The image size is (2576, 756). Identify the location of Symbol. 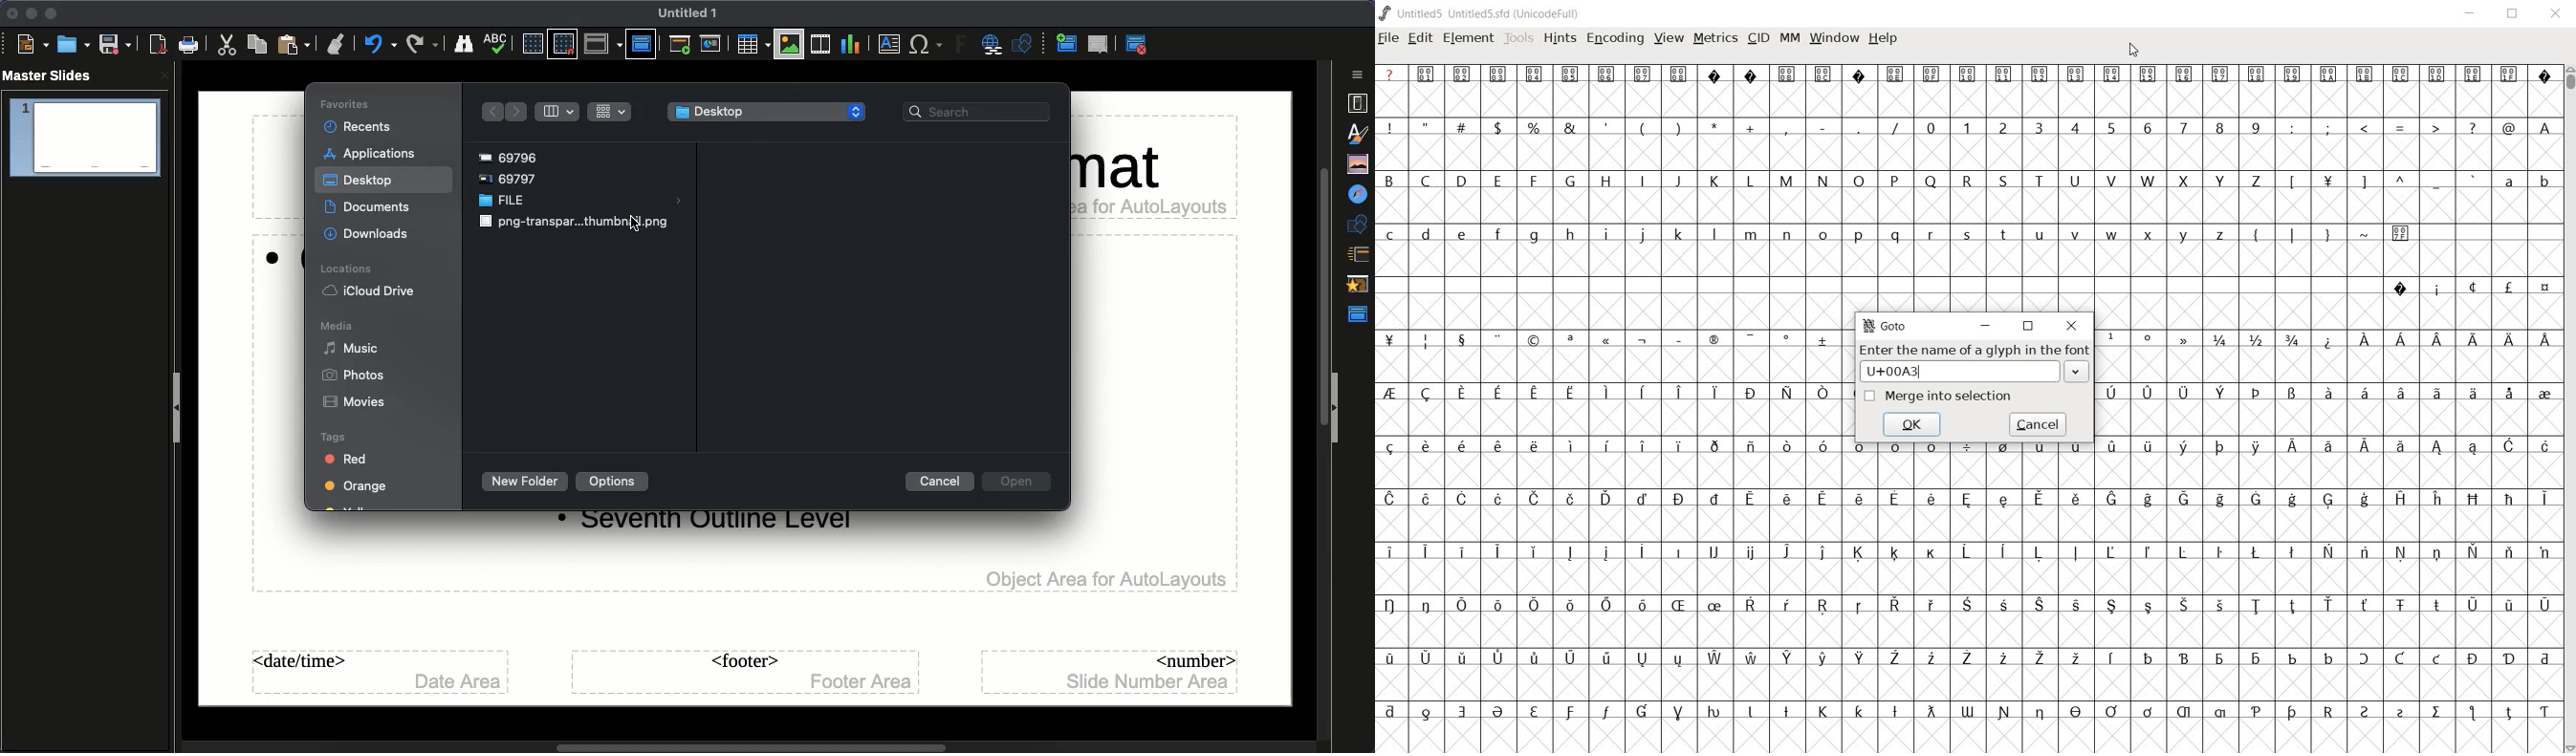
(1714, 553).